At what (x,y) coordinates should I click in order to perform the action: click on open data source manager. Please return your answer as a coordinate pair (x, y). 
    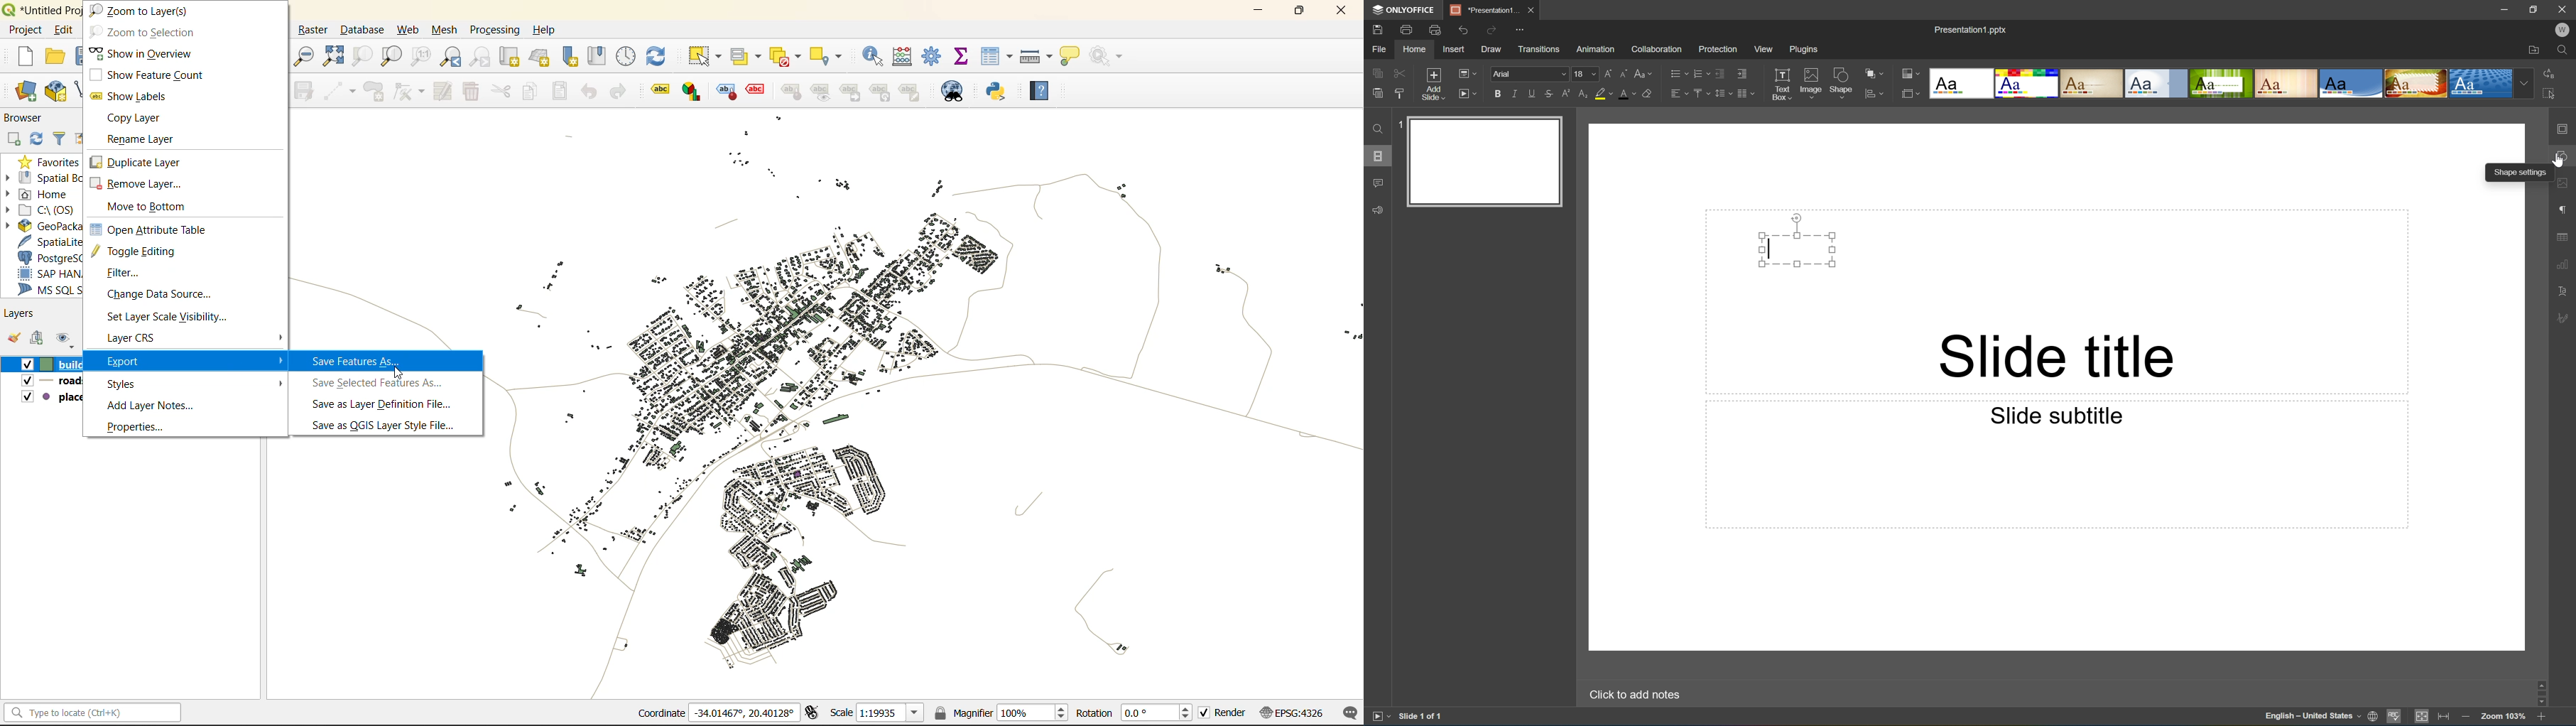
    Looking at the image, I should click on (29, 92).